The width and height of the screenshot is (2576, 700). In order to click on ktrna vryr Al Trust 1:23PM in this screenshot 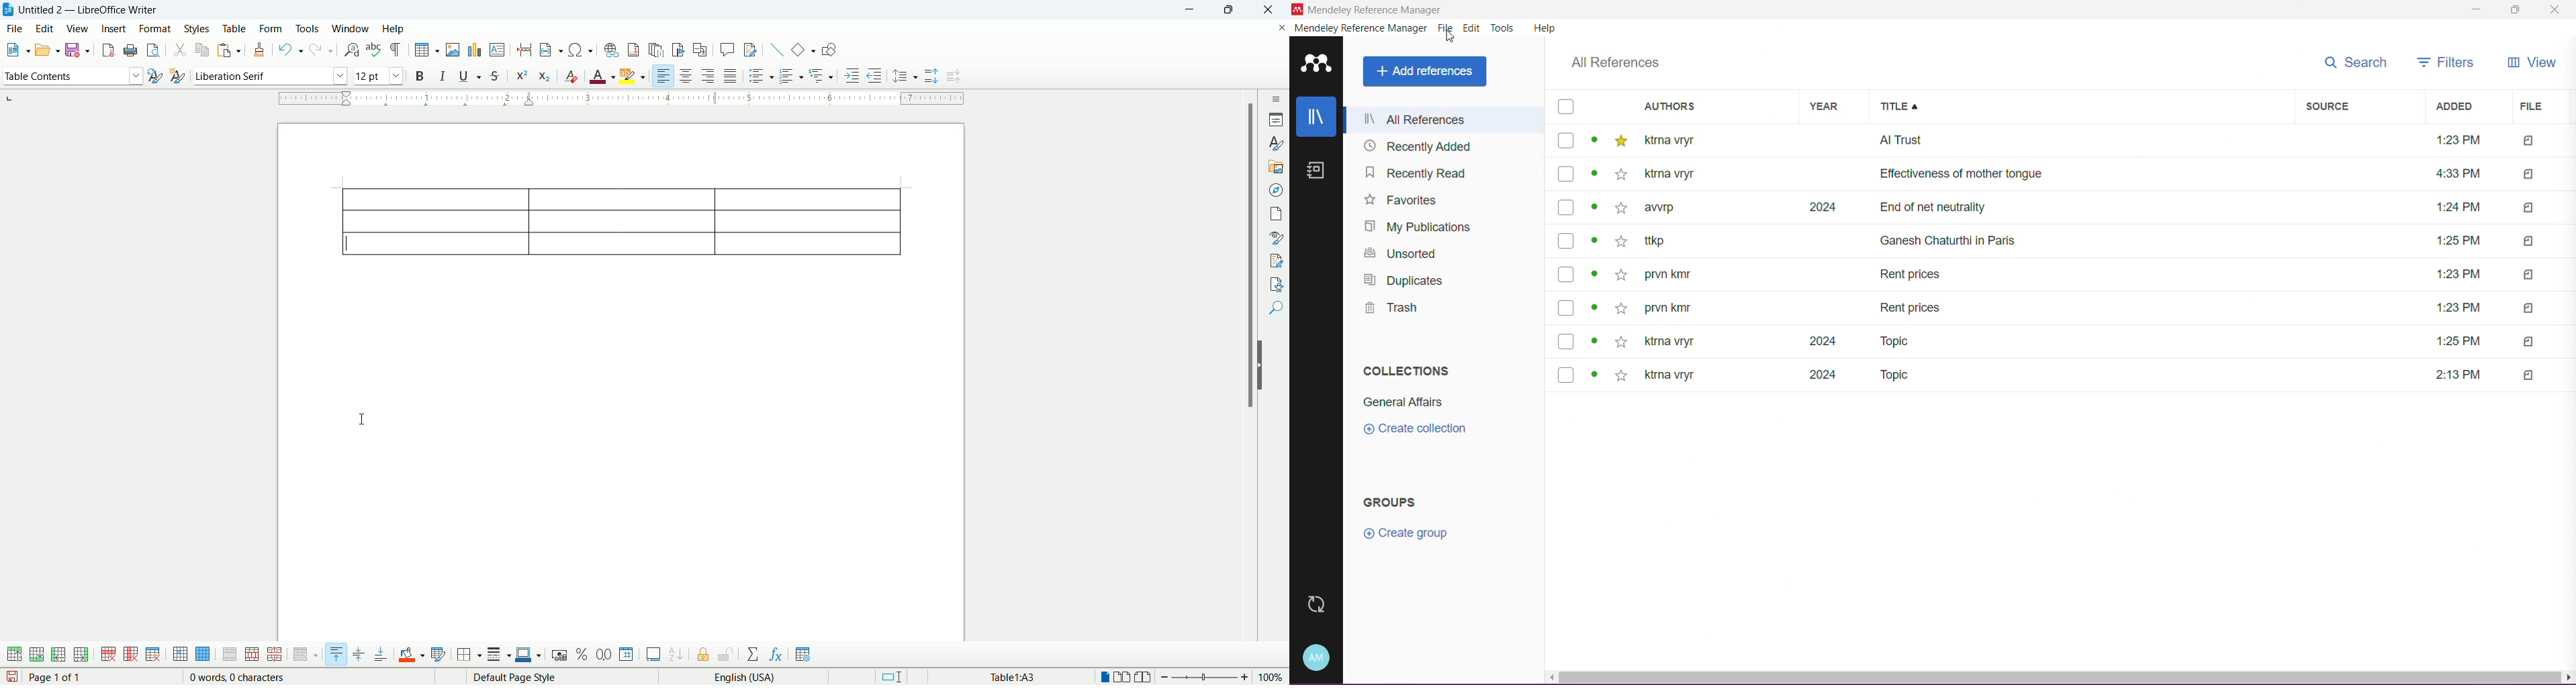, I will do `click(2065, 143)`.